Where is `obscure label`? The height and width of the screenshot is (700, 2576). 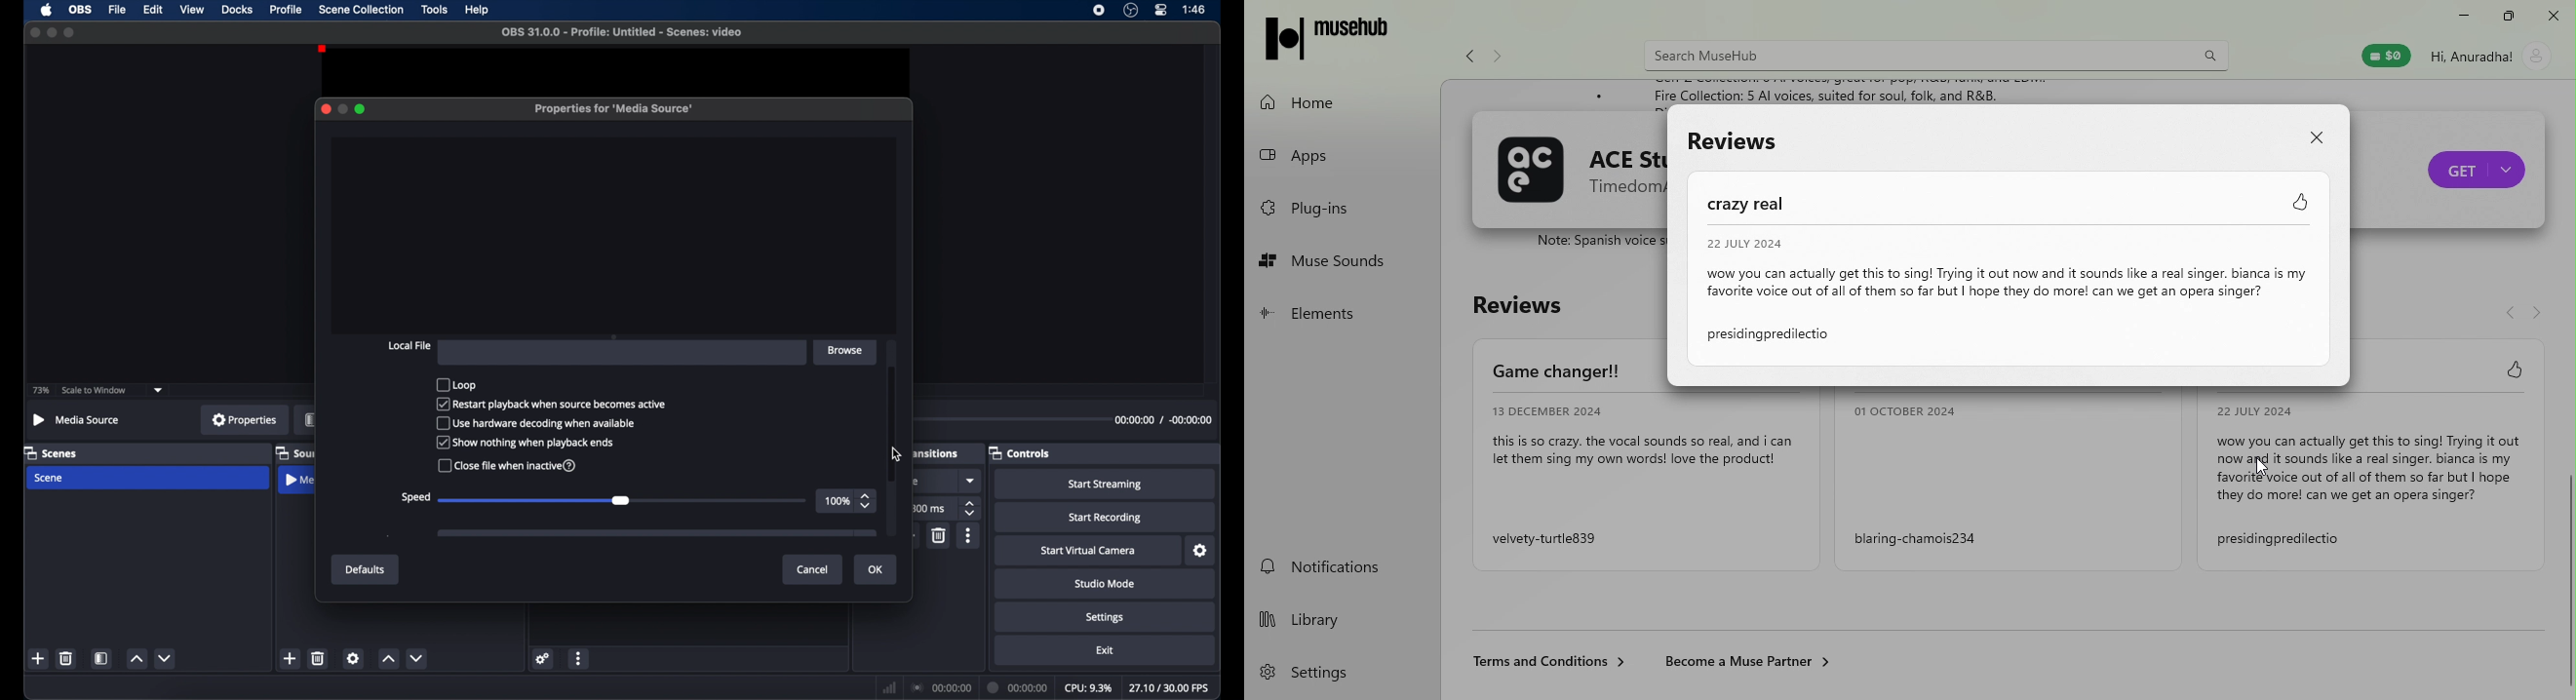 obscure label is located at coordinates (310, 419).